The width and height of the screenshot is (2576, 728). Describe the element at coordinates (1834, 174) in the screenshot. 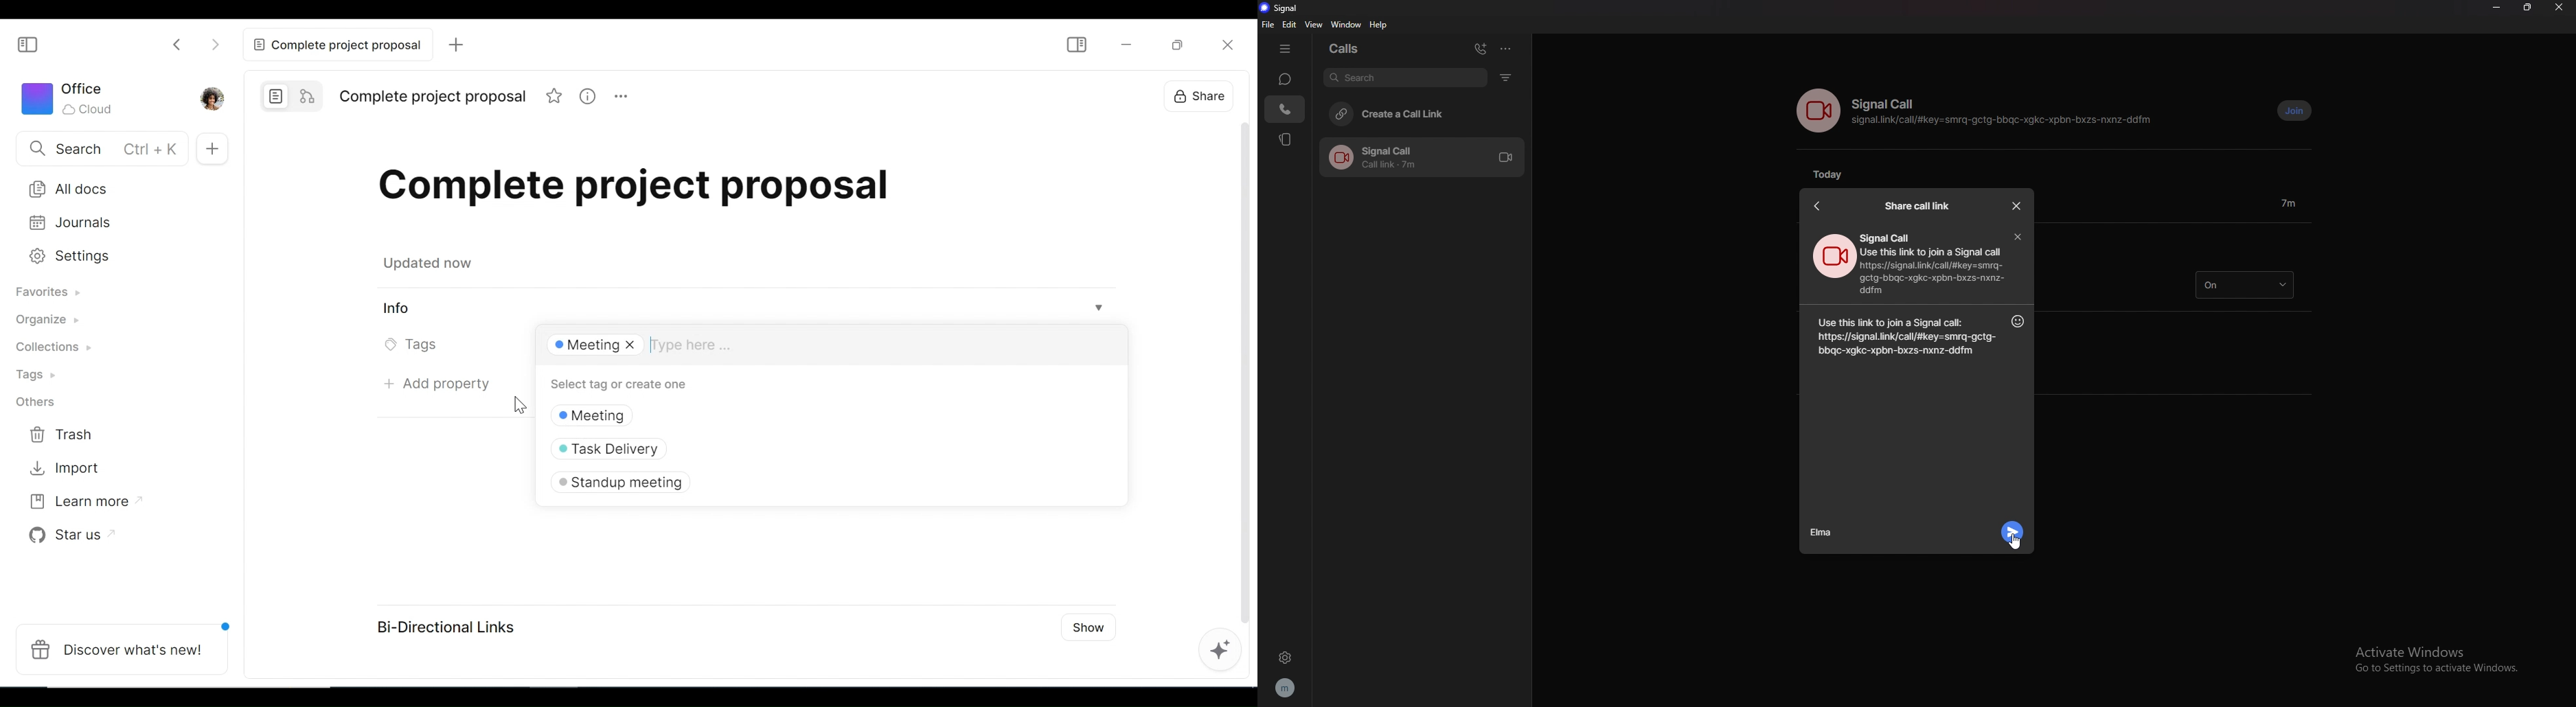

I see `today` at that location.